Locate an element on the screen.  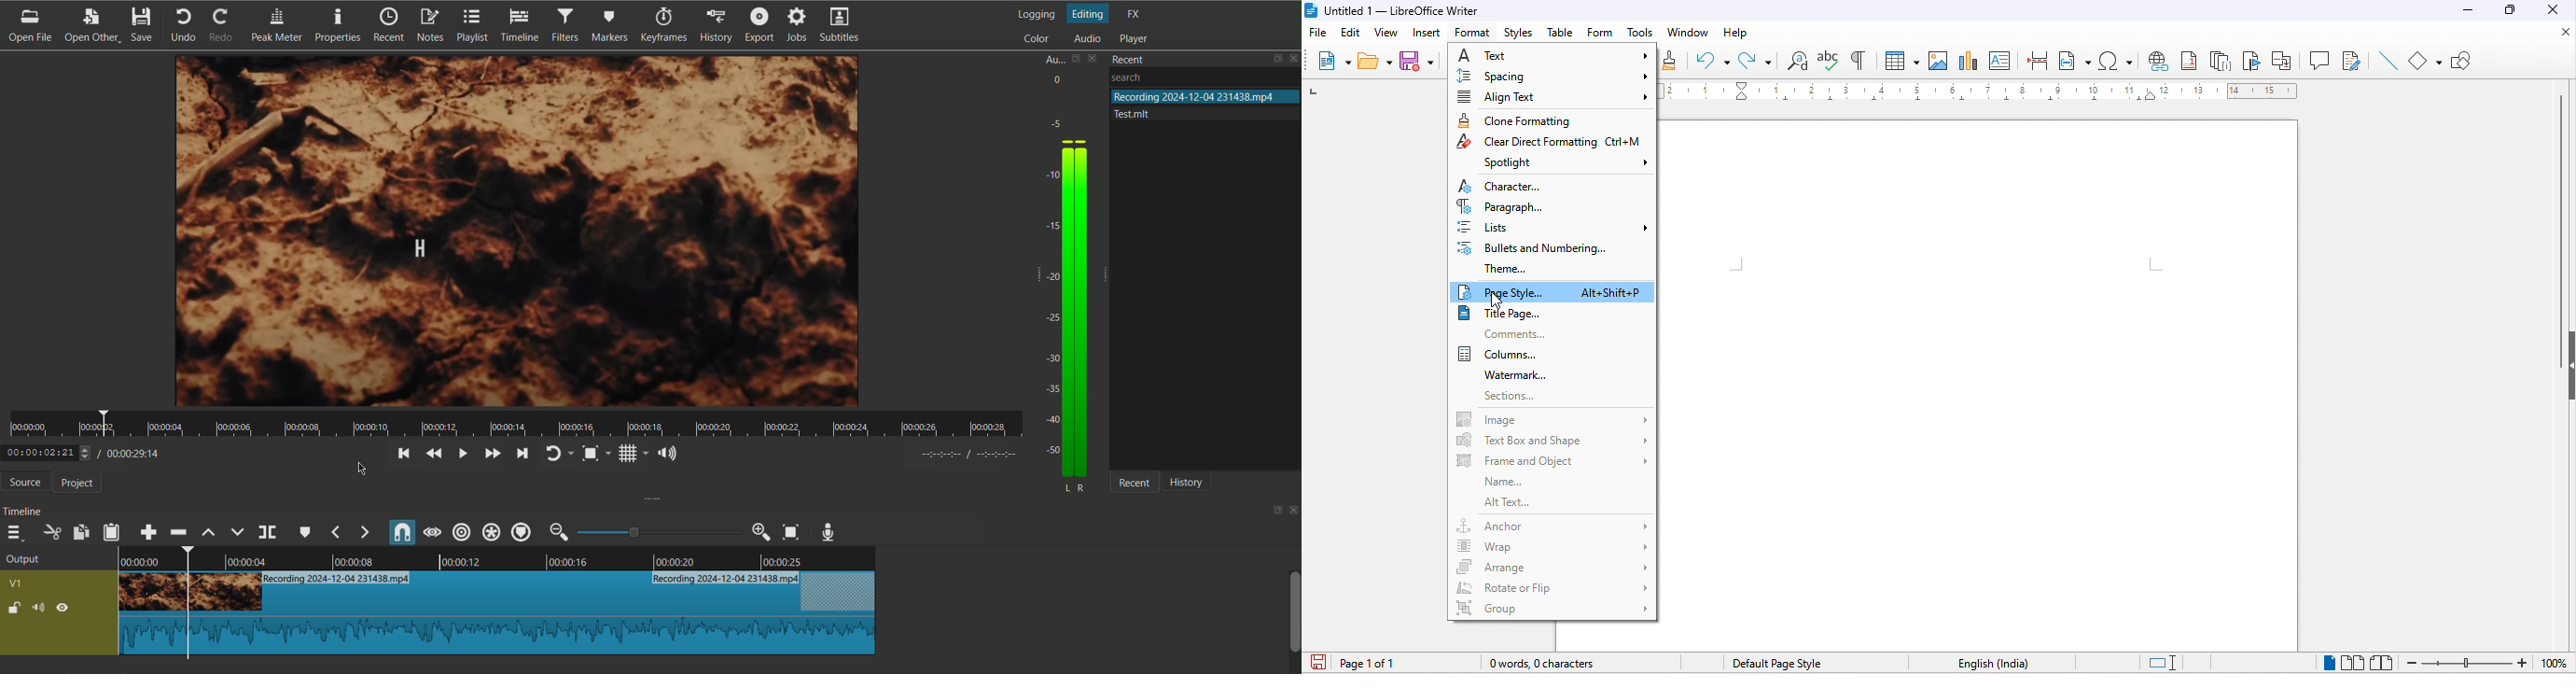
save is located at coordinates (1275, 512).